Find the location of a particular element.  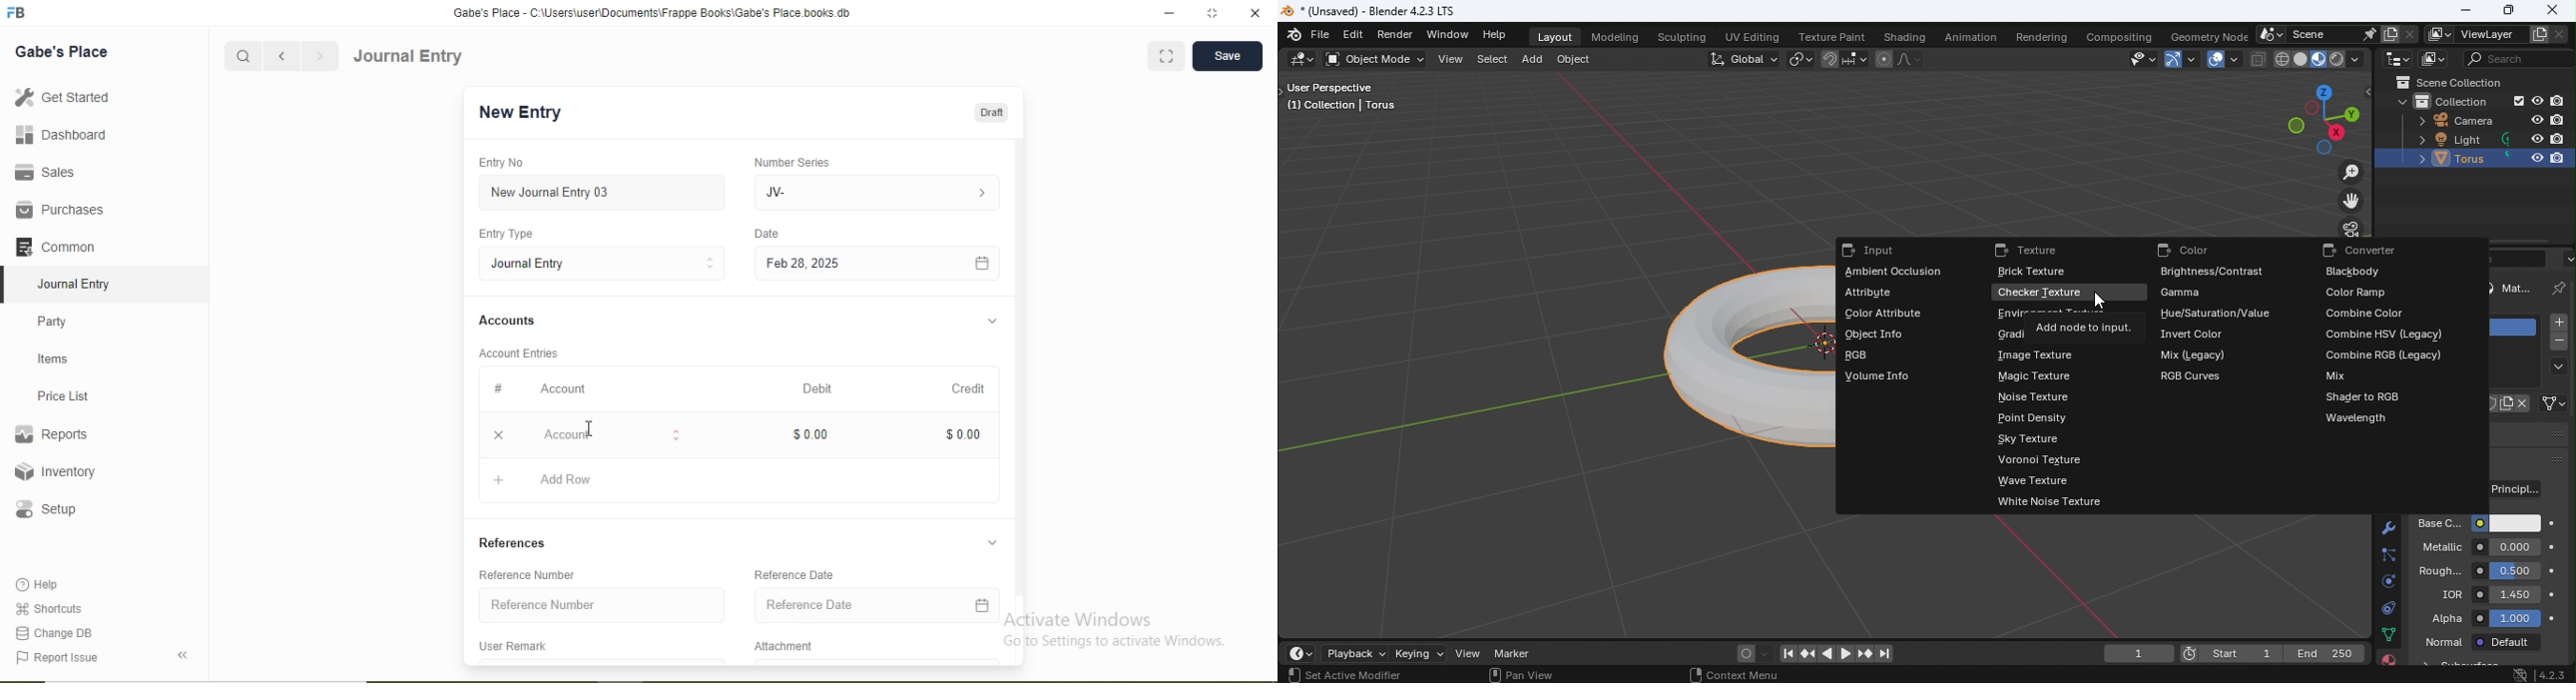

Logo is located at coordinates (17, 13).